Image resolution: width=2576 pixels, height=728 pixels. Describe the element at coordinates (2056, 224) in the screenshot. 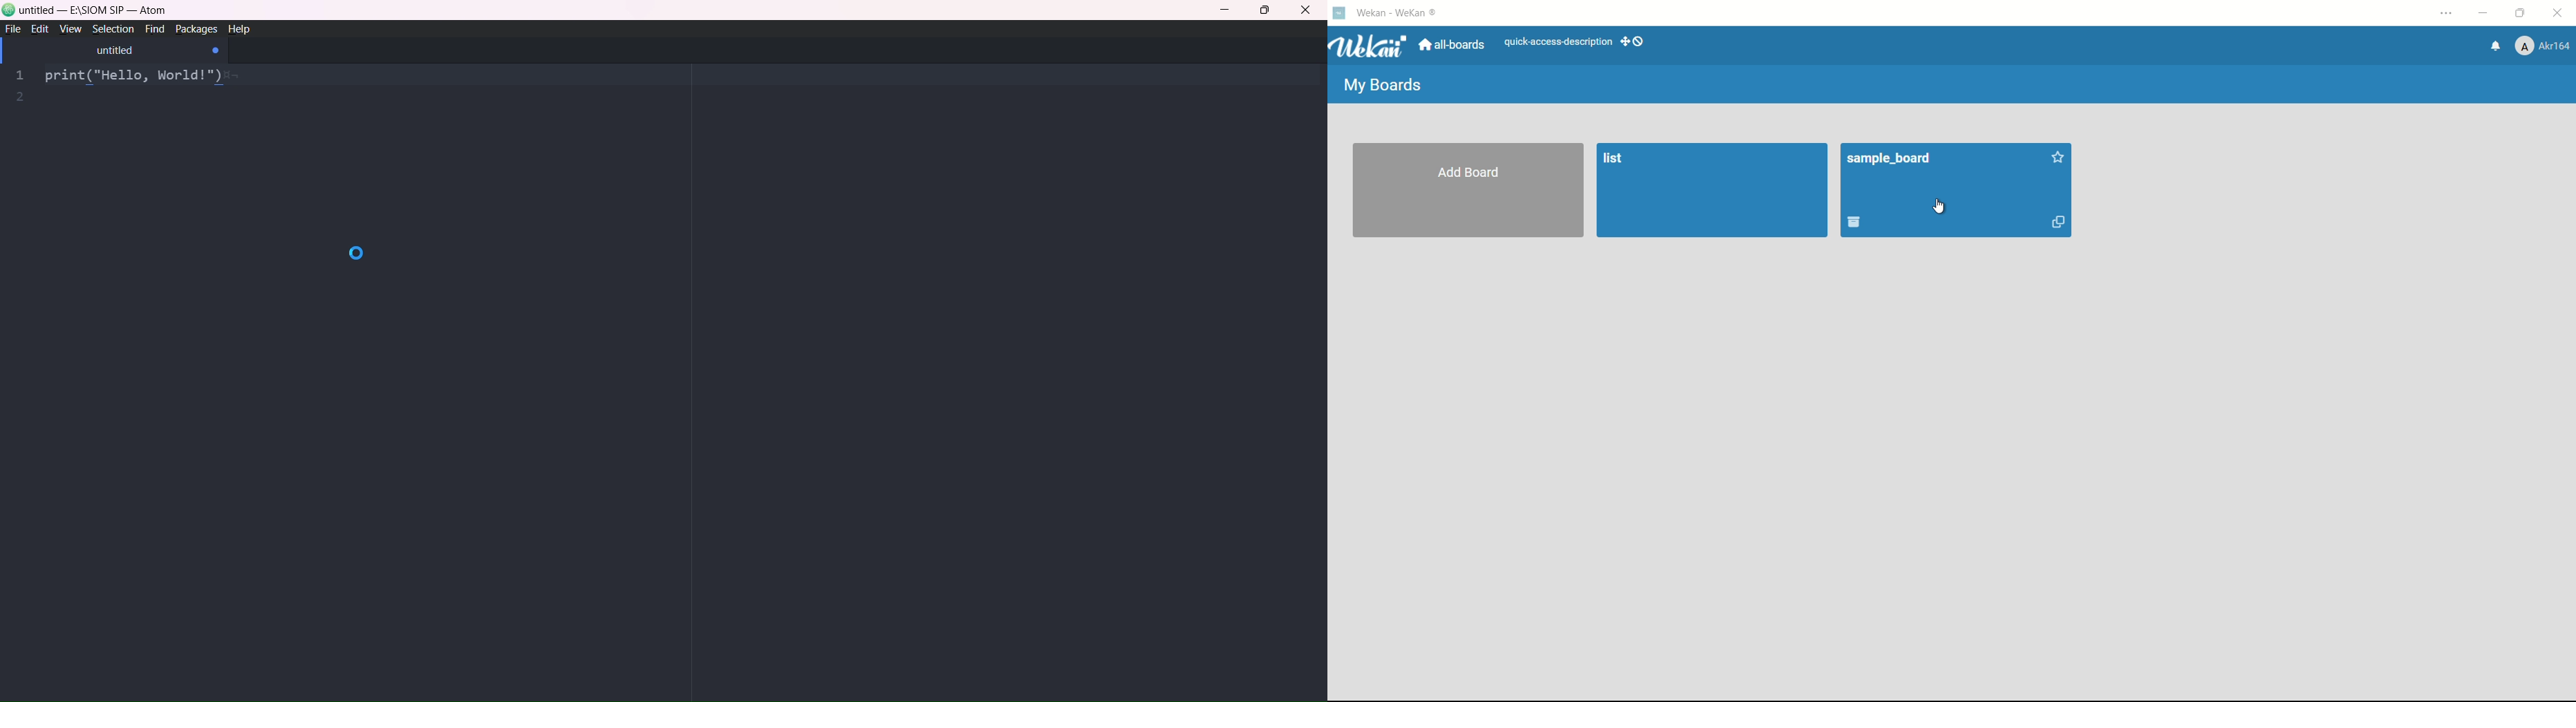

I see `duplicate board` at that location.